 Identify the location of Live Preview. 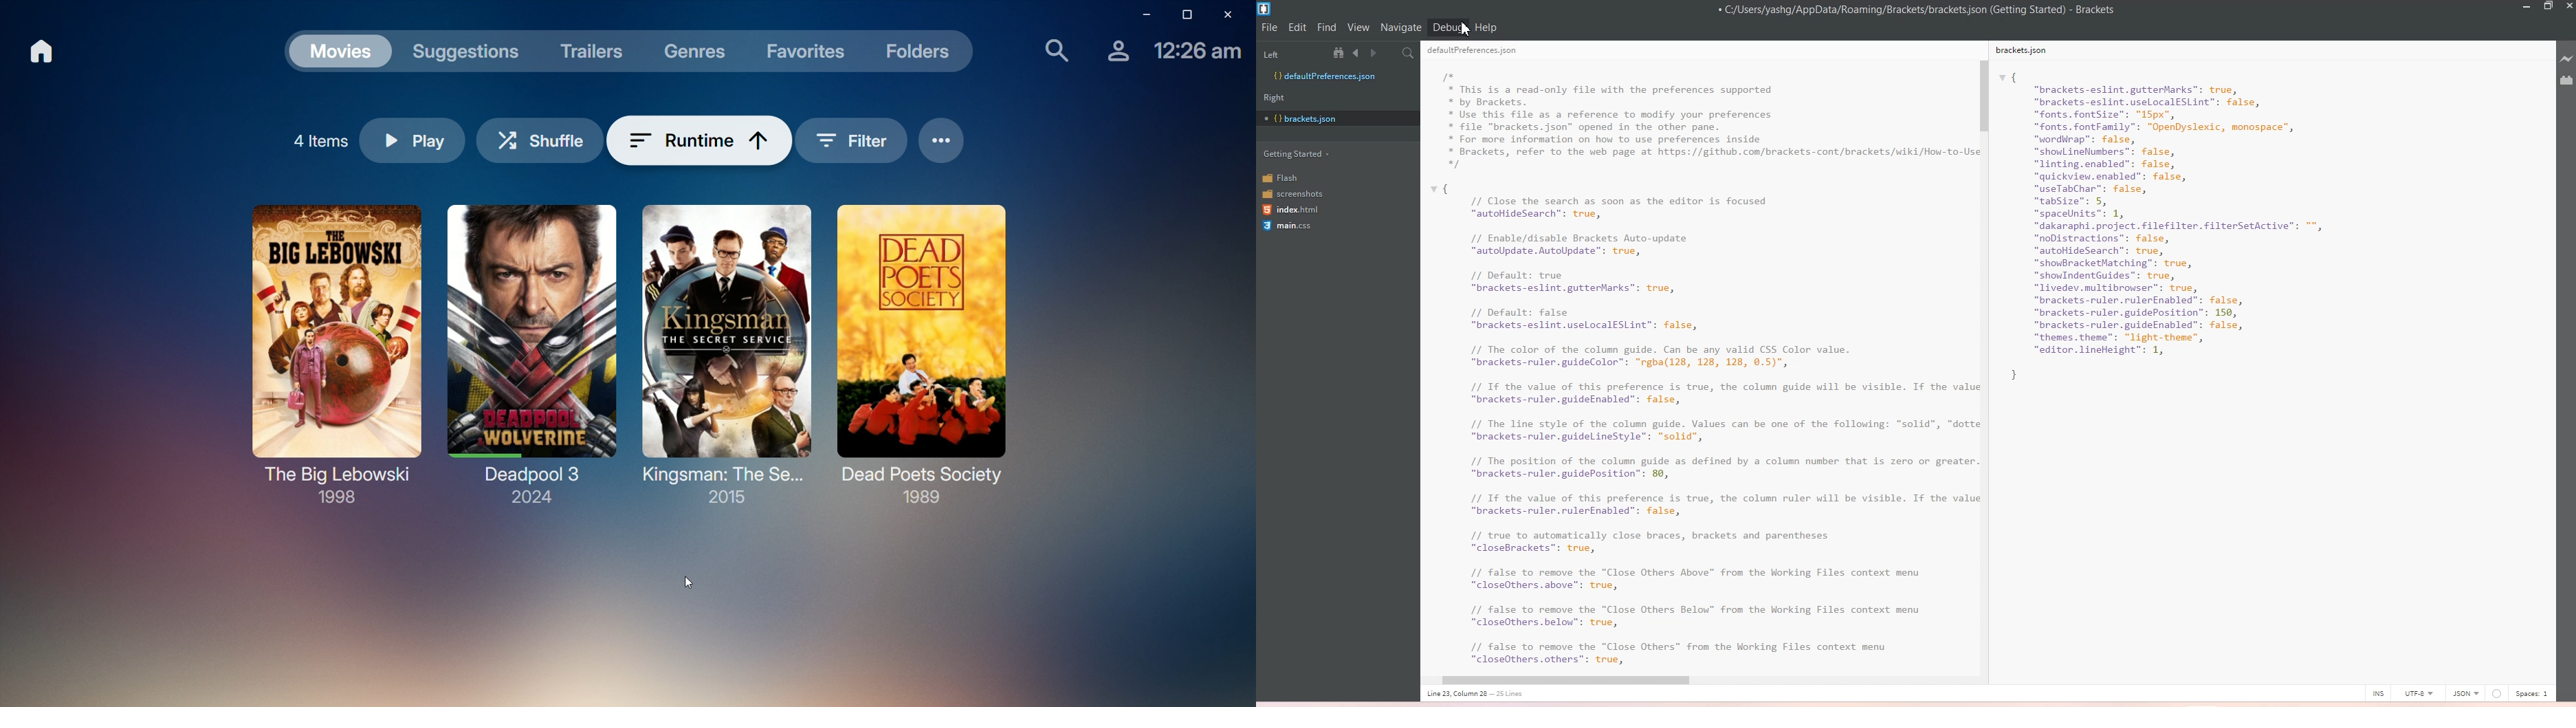
(2564, 59).